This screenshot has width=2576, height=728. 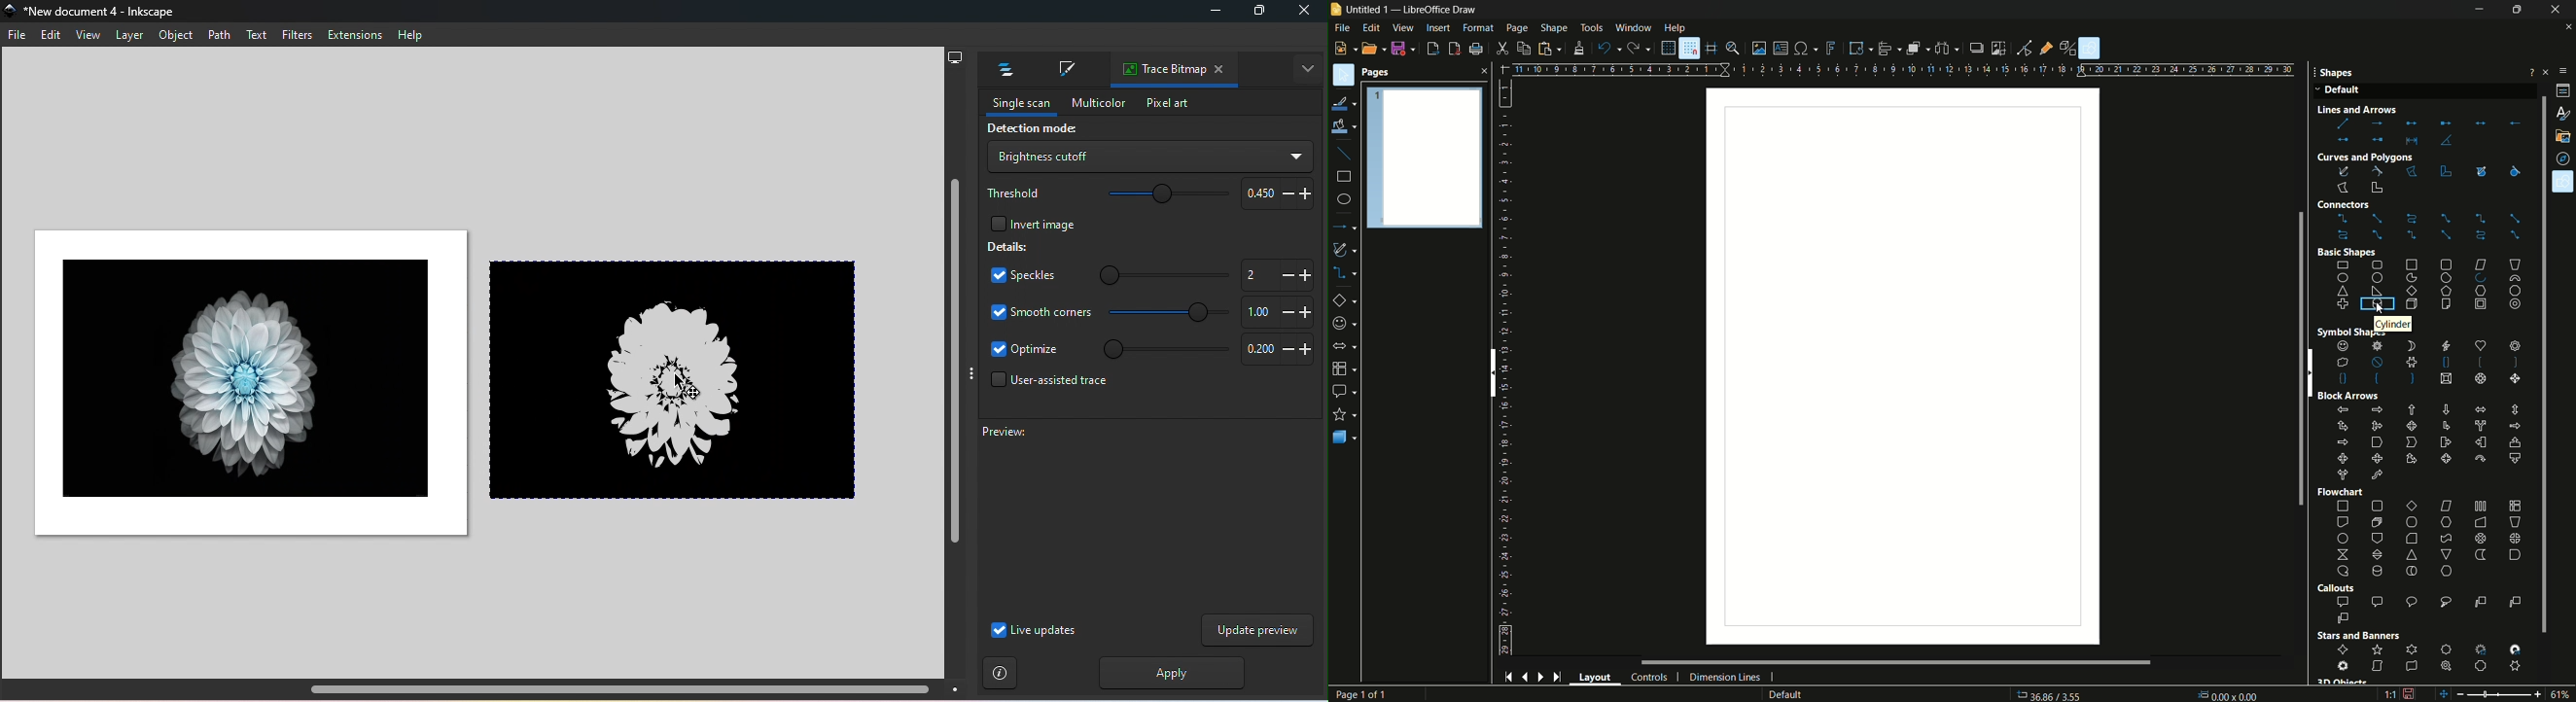 I want to click on flow chart, so click(x=1347, y=369).